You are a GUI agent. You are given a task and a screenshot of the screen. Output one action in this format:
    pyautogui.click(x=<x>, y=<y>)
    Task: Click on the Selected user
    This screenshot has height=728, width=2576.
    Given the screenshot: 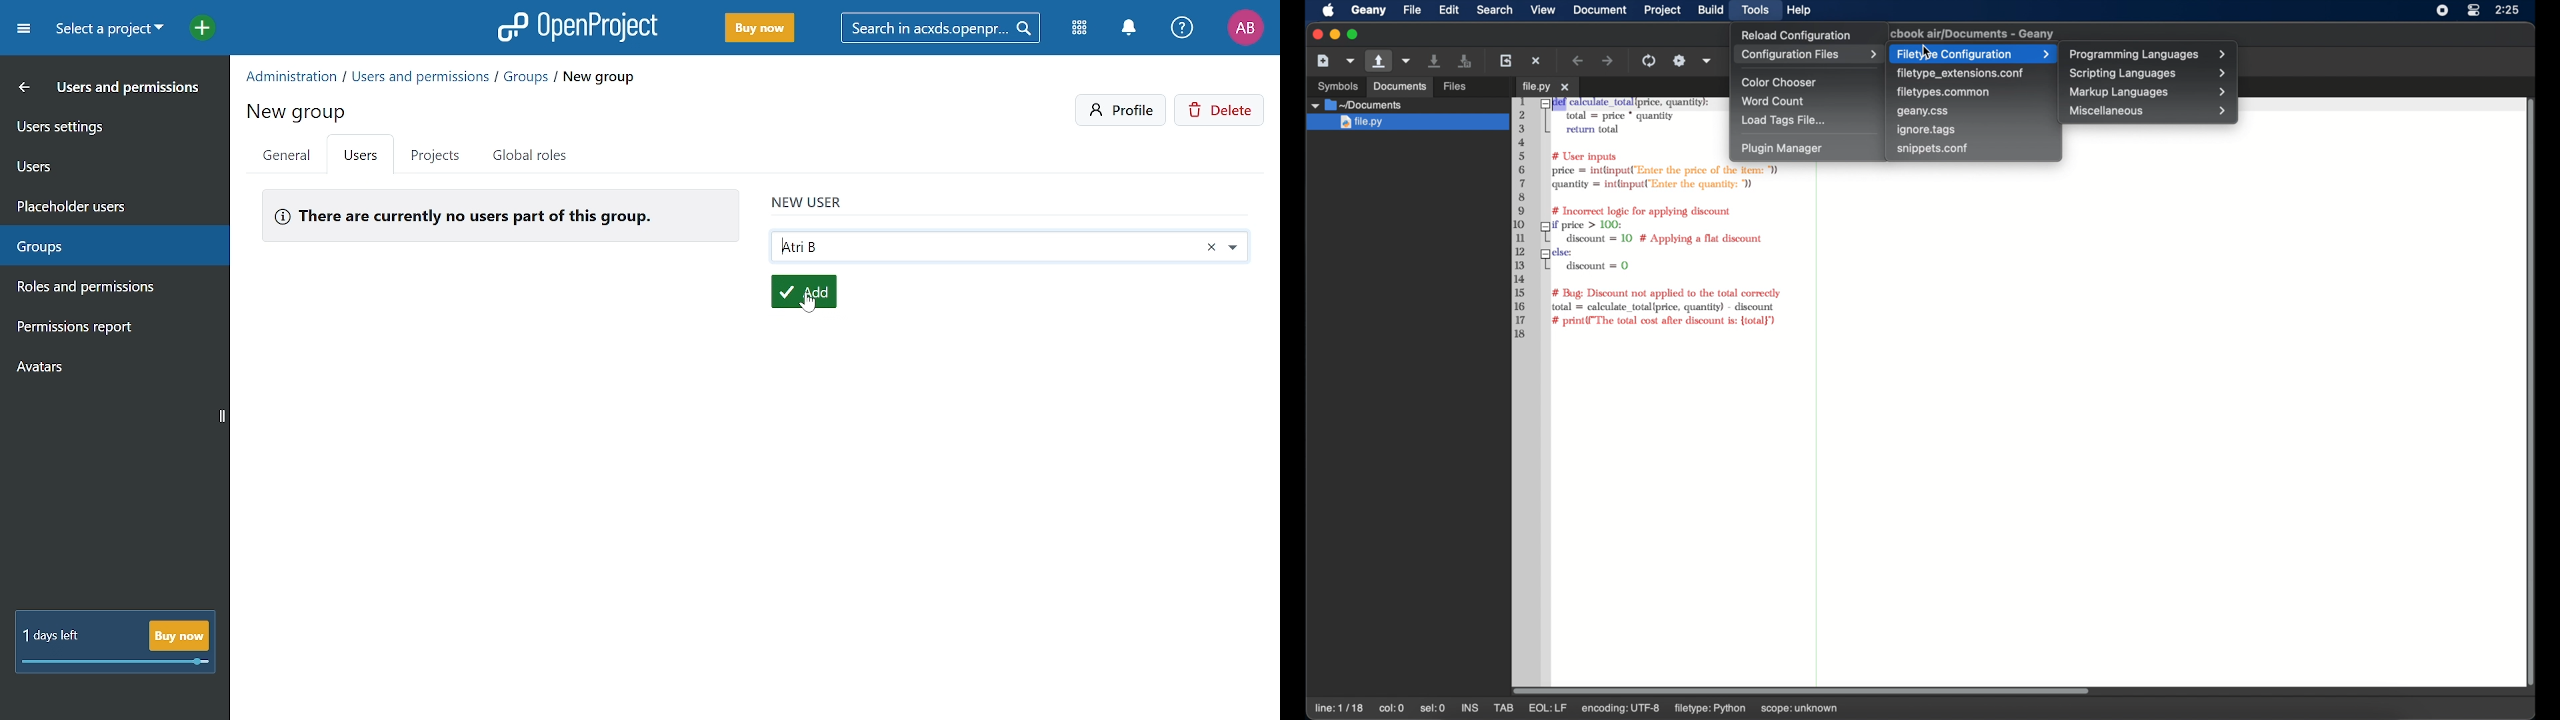 What is the action you would take?
    pyautogui.click(x=982, y=248)
    